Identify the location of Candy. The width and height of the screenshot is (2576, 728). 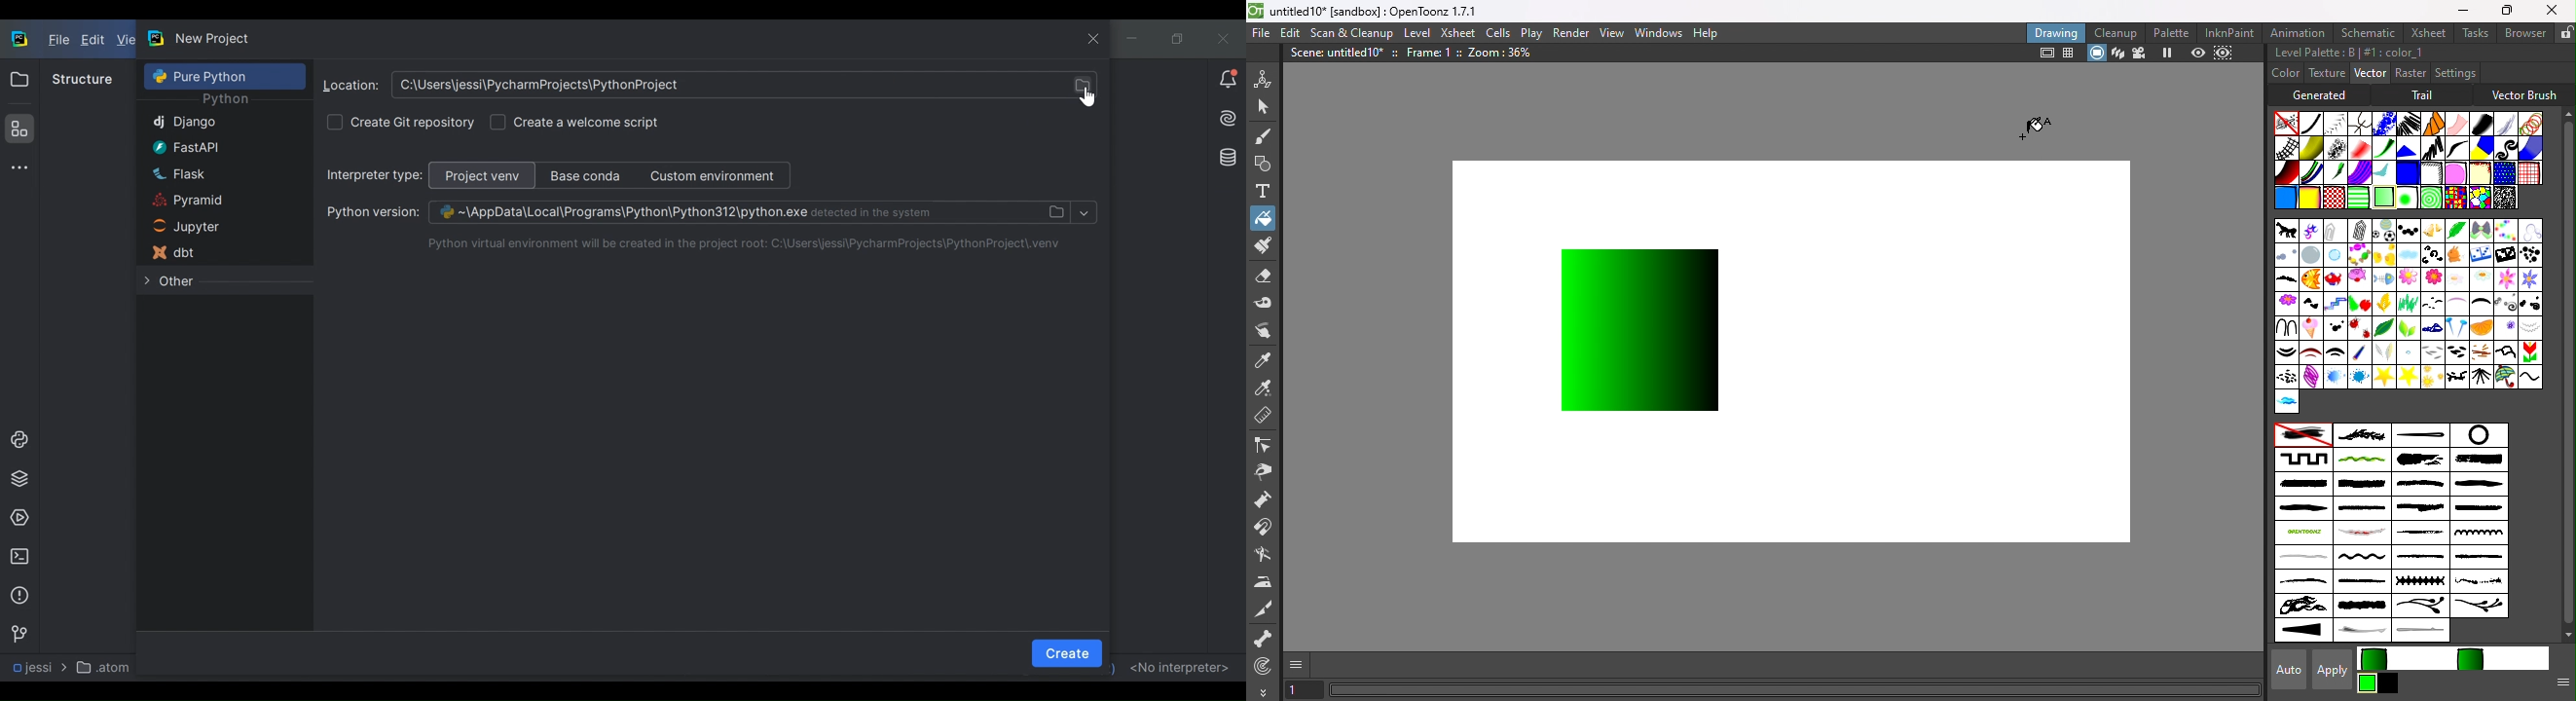
(2358, 255).